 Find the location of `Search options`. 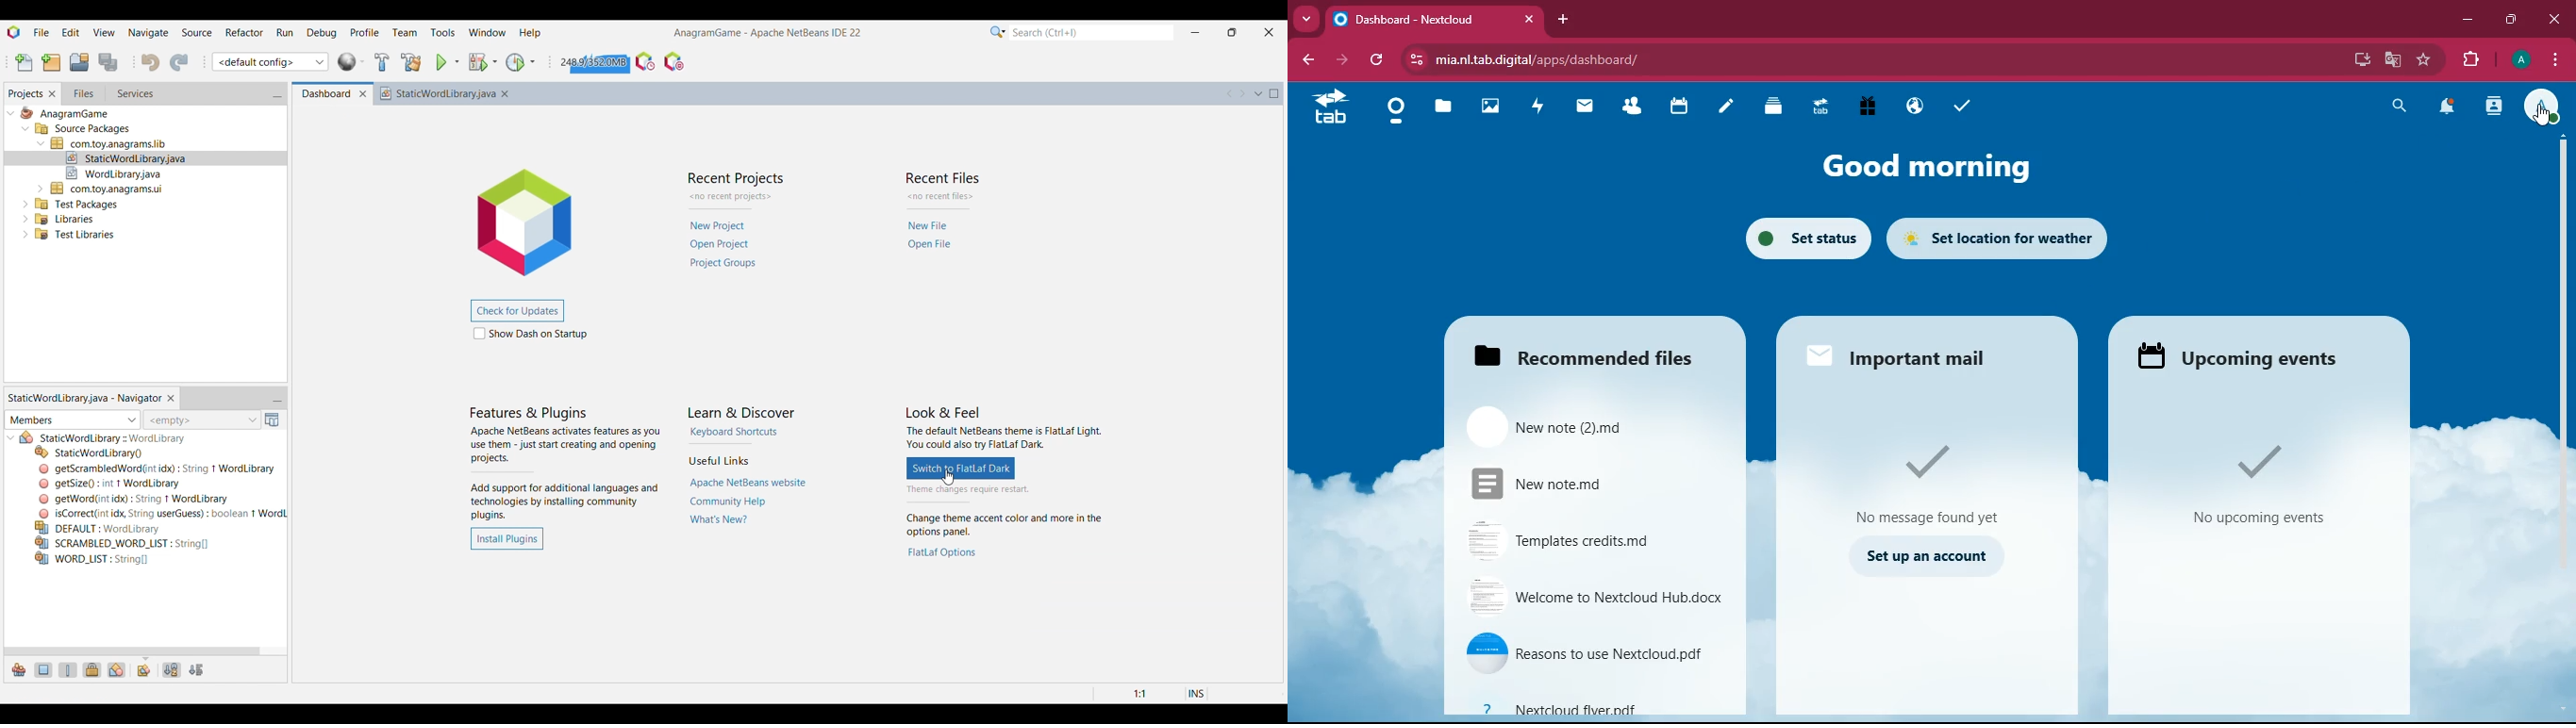

Search options is located at coordinates (998, 32).